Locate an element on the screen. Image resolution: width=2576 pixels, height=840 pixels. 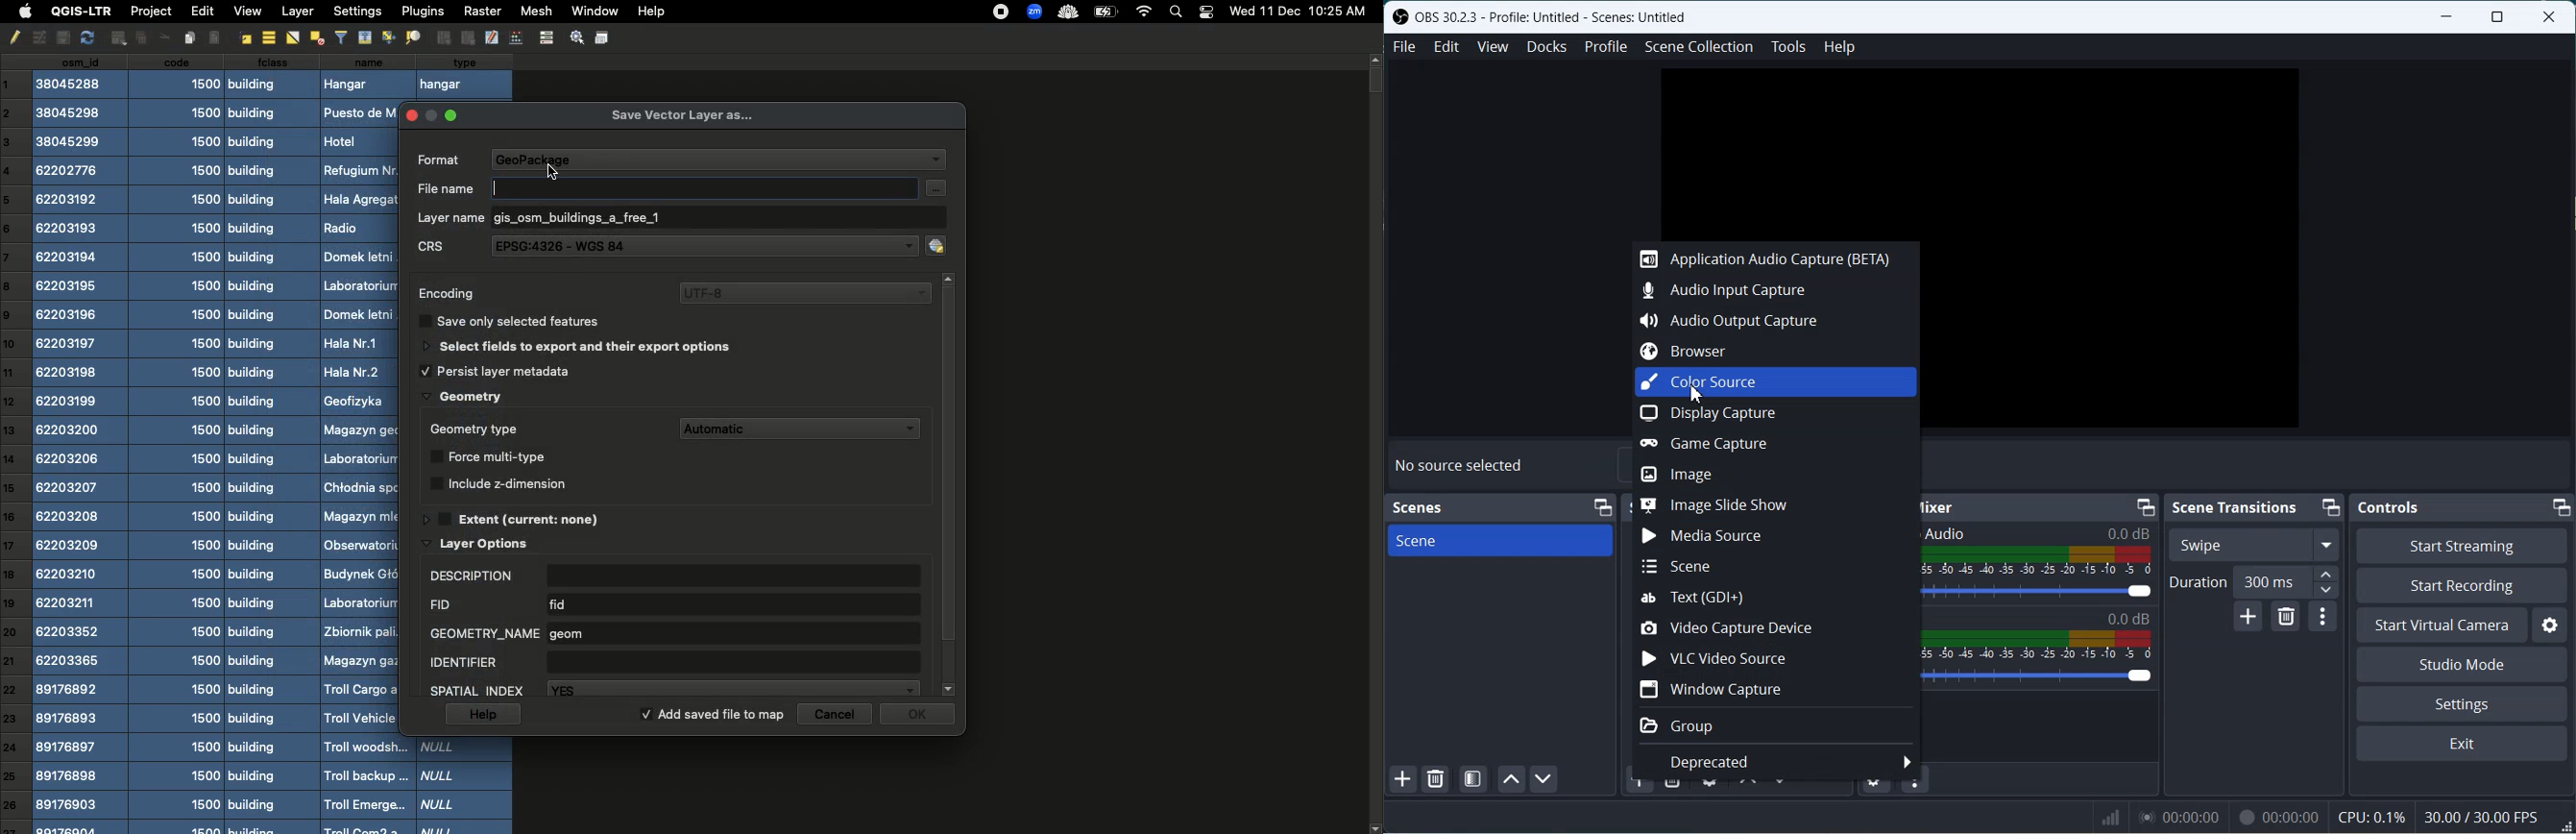
Help is located at coordinates (1839, 47).